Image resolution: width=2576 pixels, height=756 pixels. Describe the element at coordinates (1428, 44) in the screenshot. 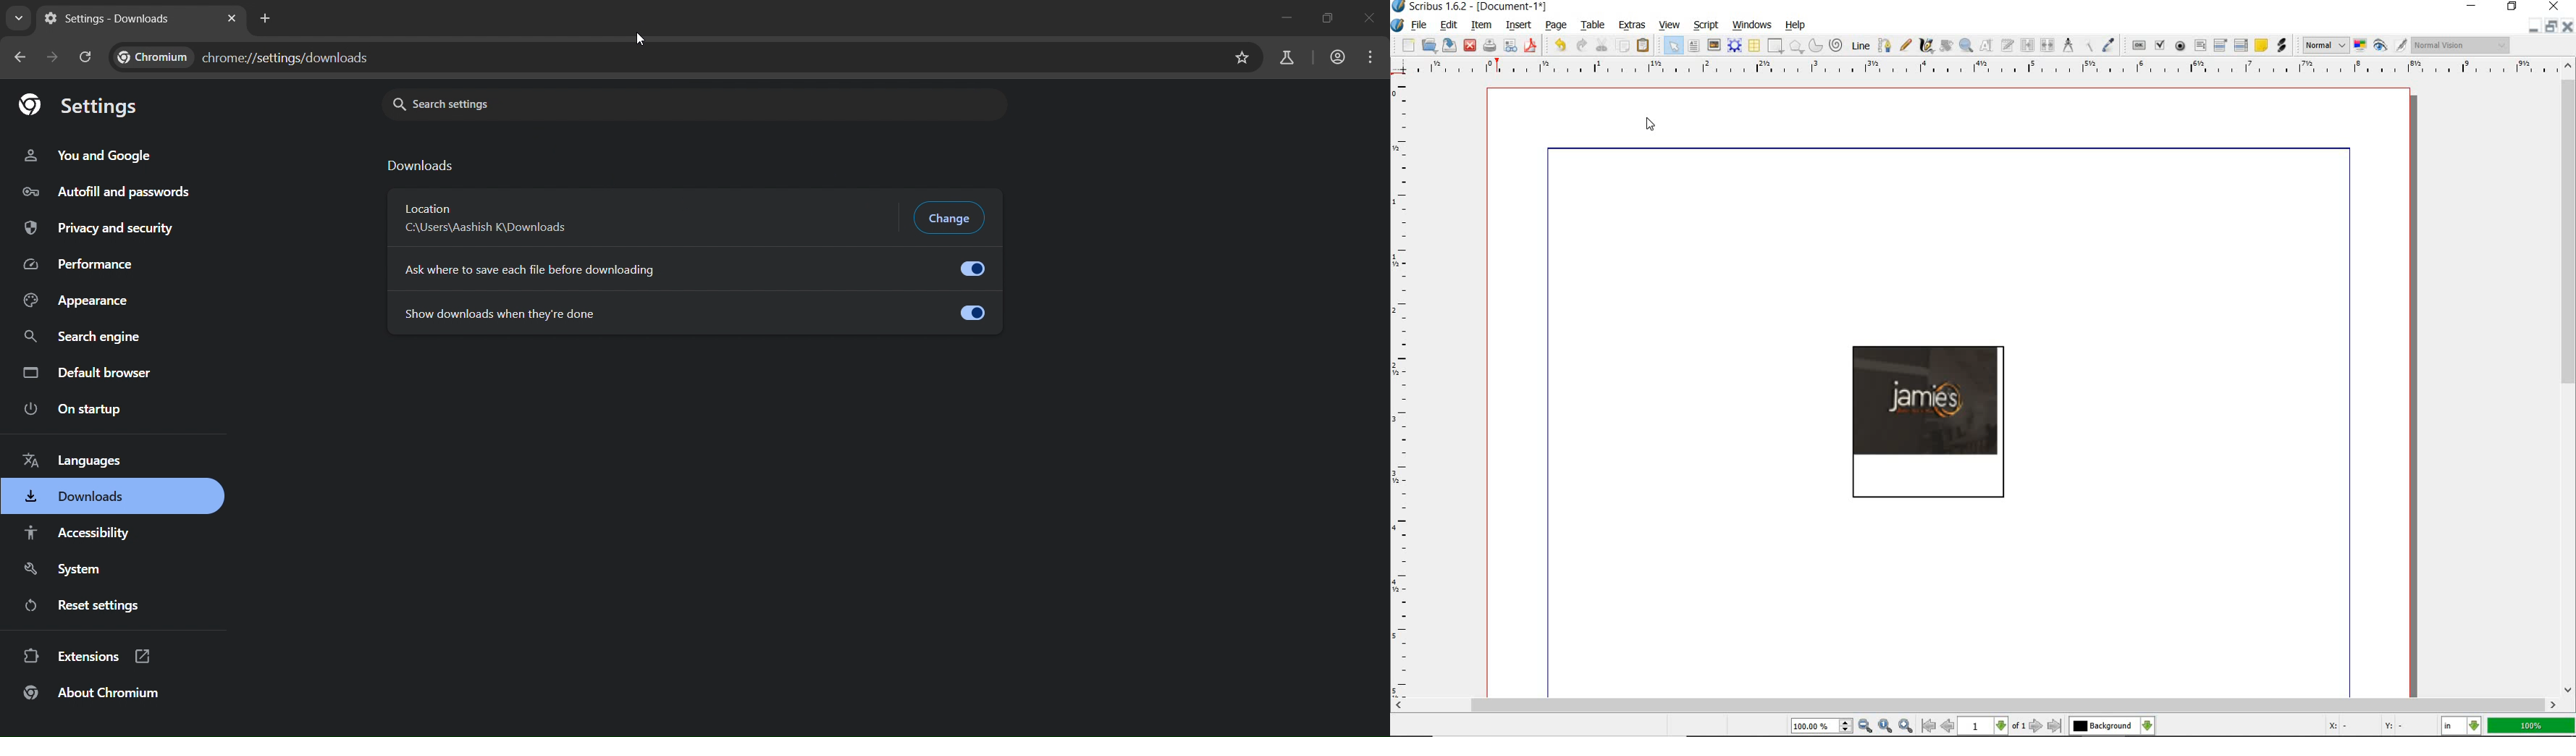

I see `open` at that location.